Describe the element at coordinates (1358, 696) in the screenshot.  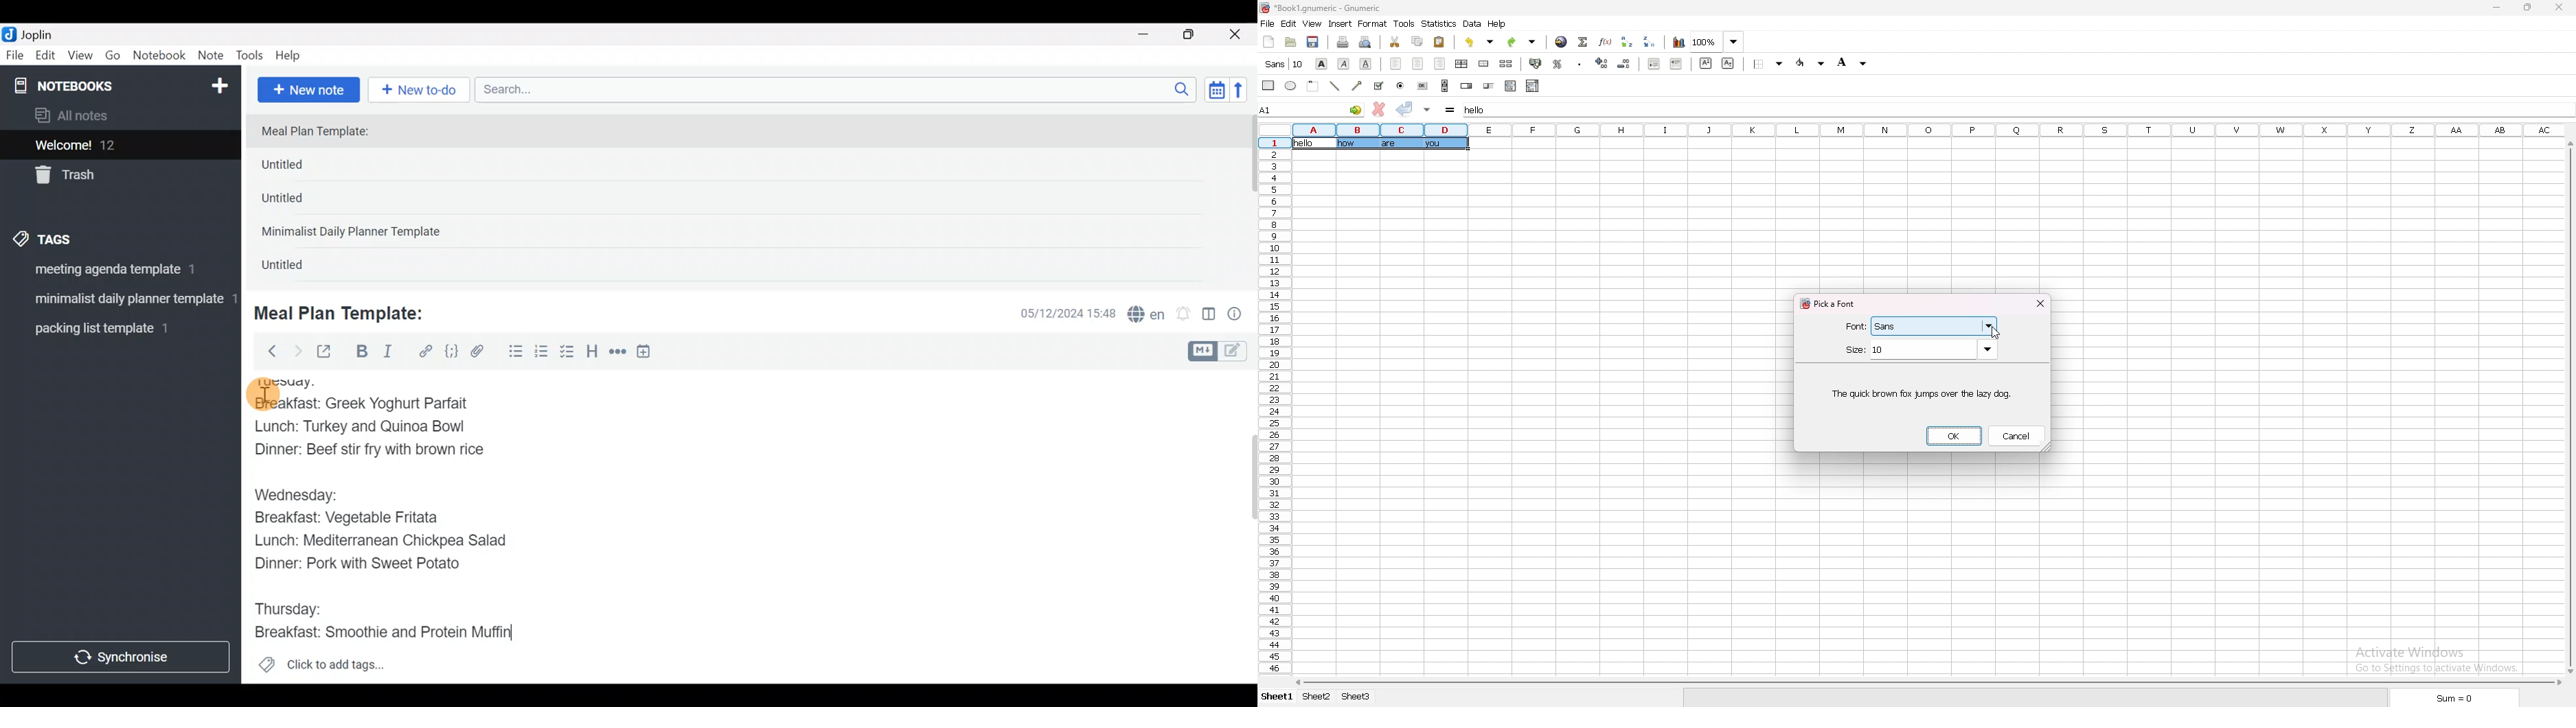
I see `sheet` at that location.